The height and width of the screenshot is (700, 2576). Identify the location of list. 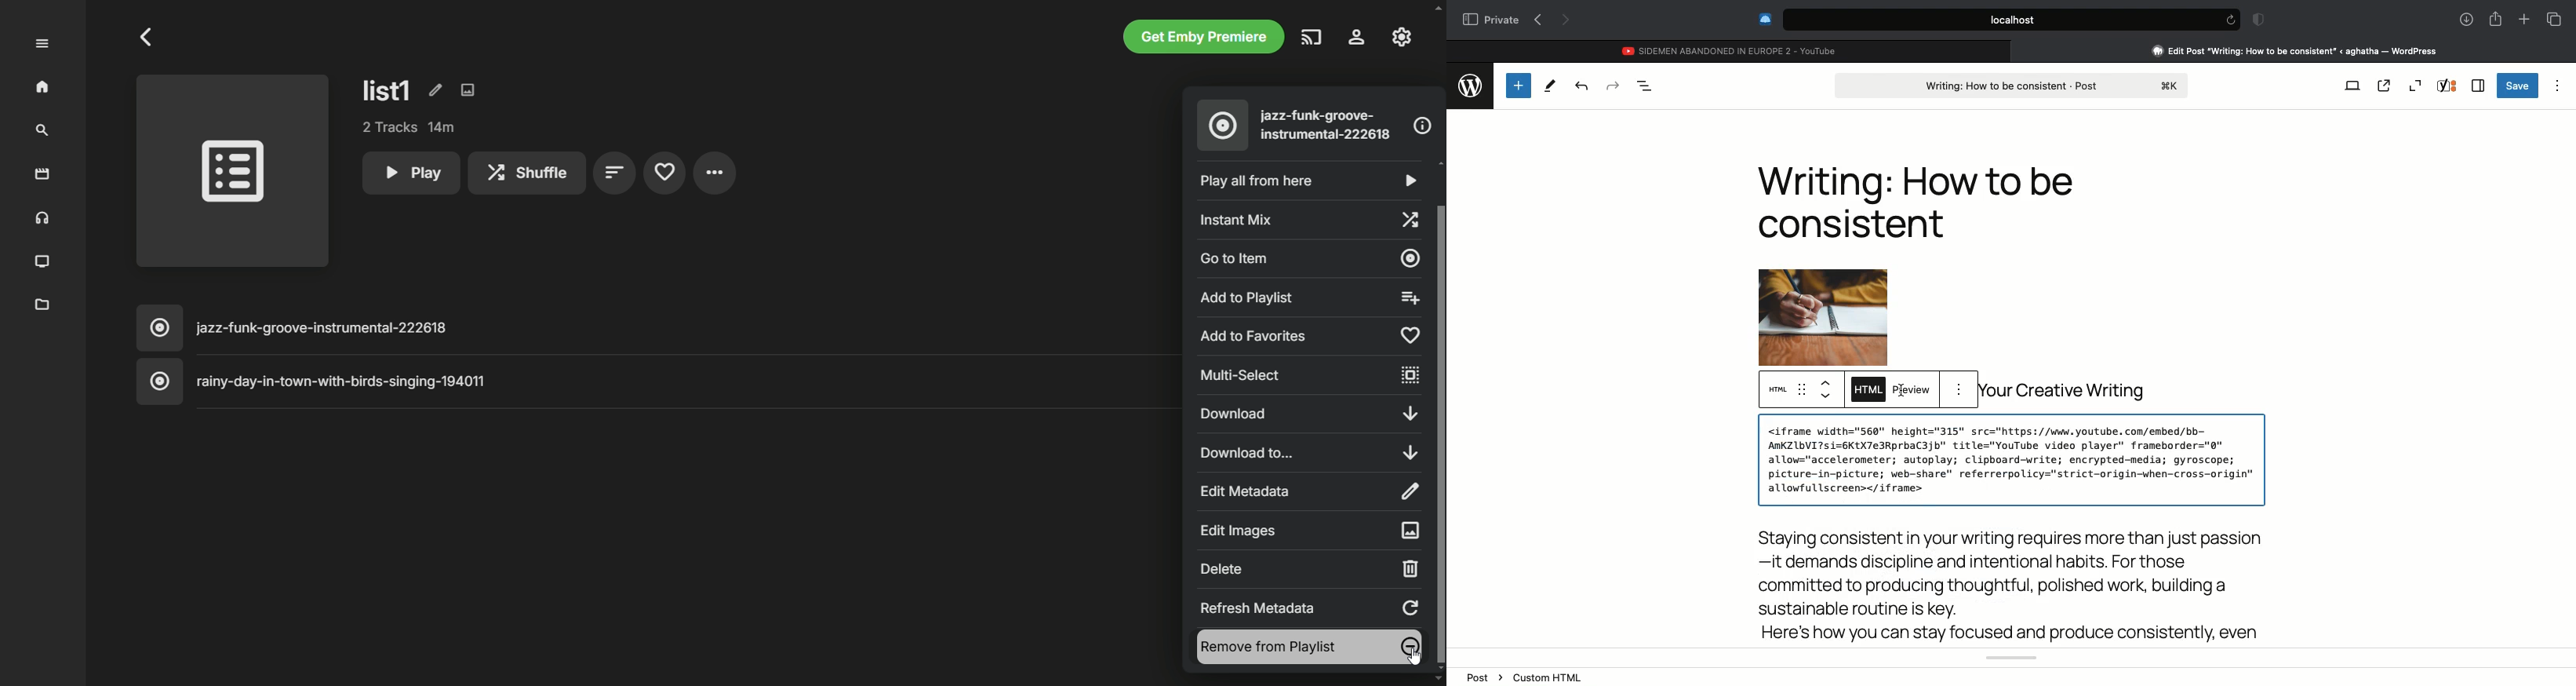
(388, 90).